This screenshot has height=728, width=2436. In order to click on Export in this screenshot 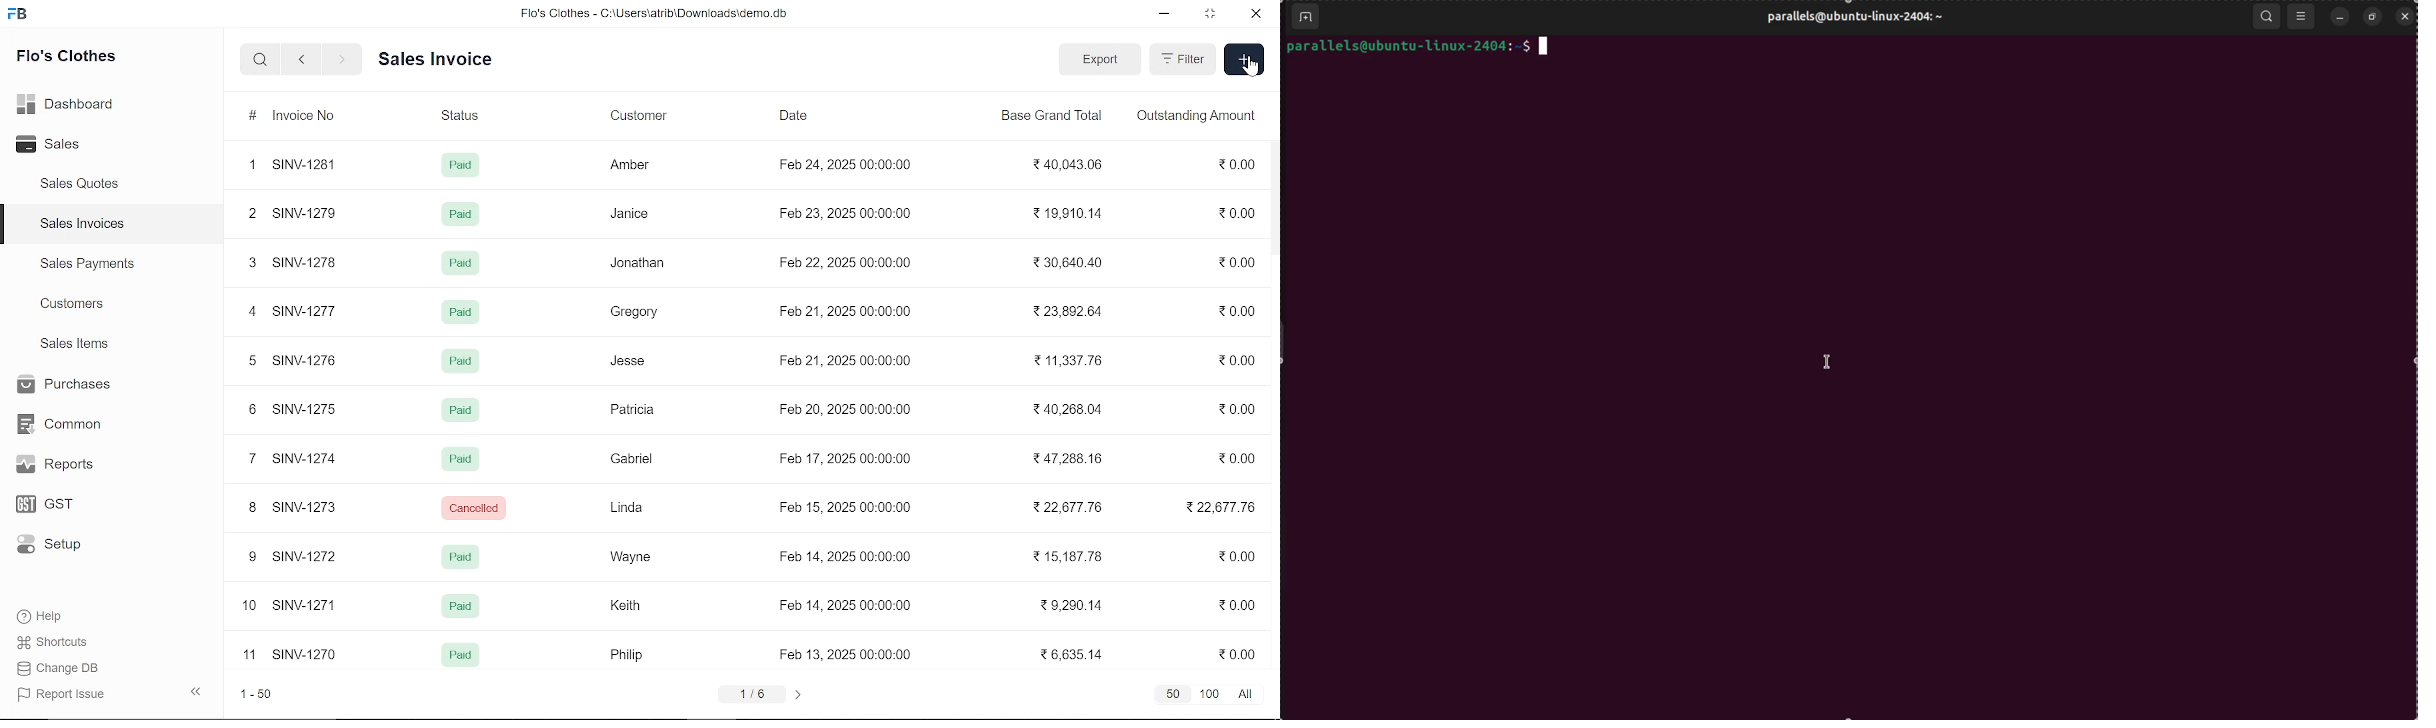, I will do `click(1100, 59)`.